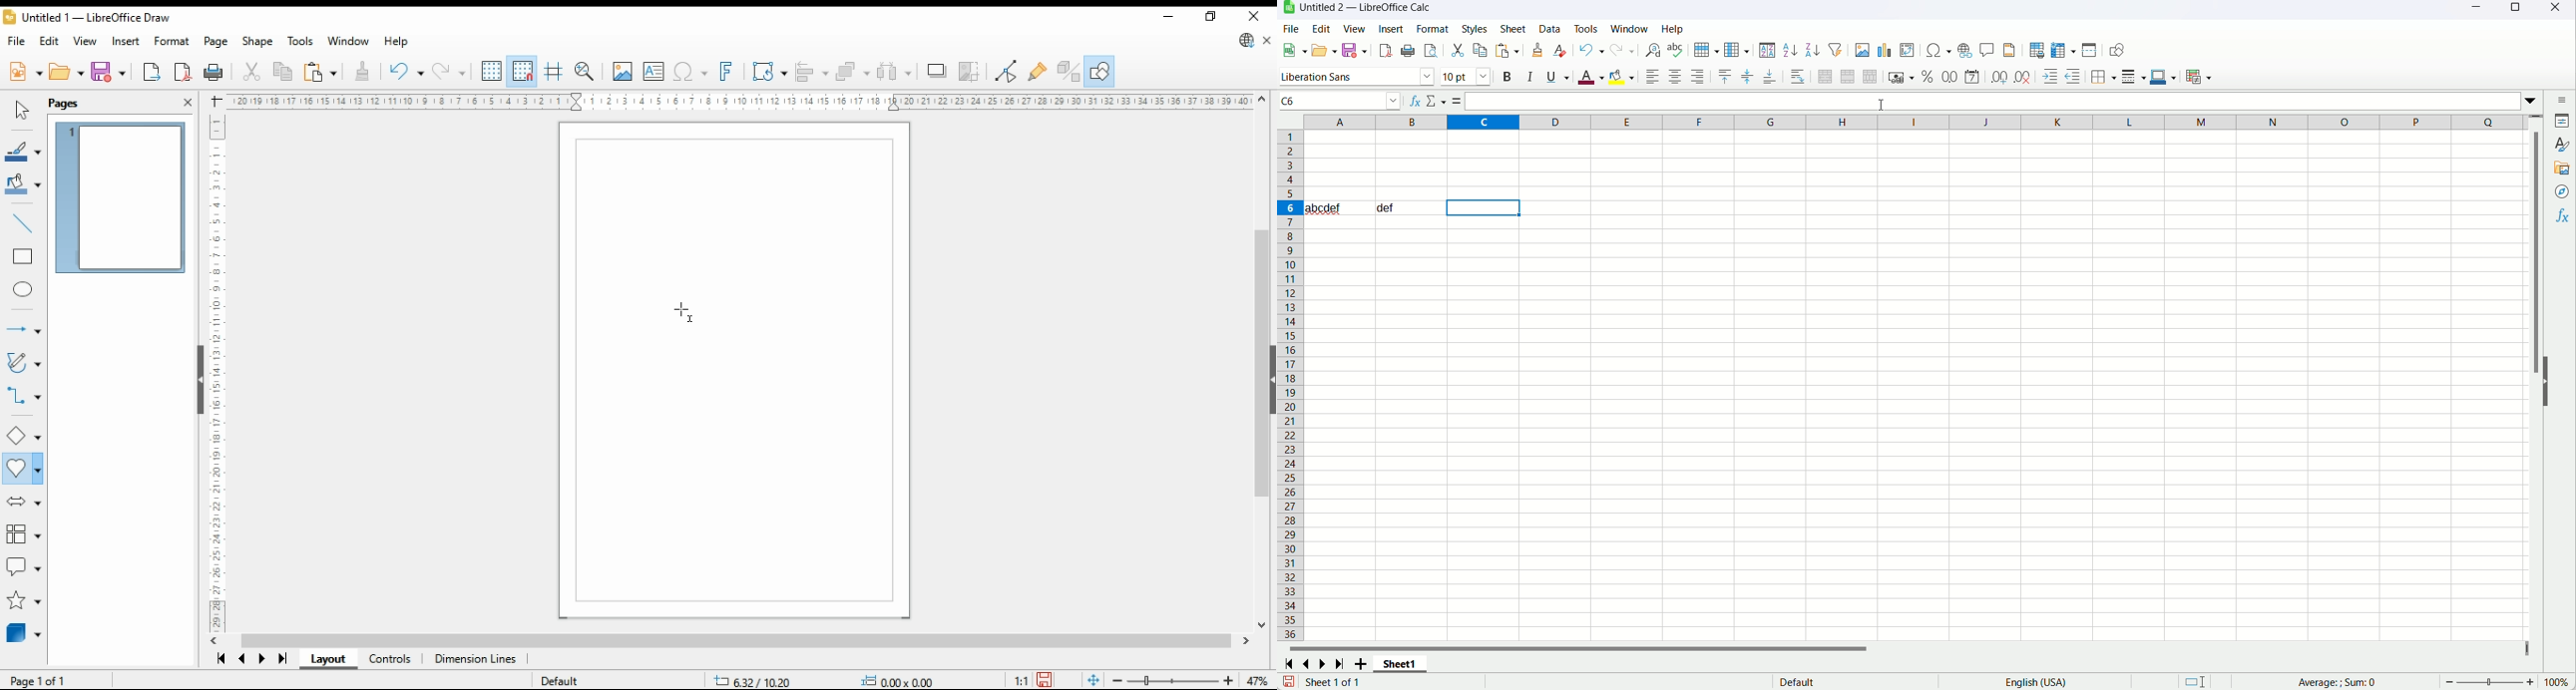 Image resolution: width=2576 pixels, height=700 pixels. What do you see at coordinates (1507, 76) in the screenshot?
I see `bold` at bounding box center [1507, 76].